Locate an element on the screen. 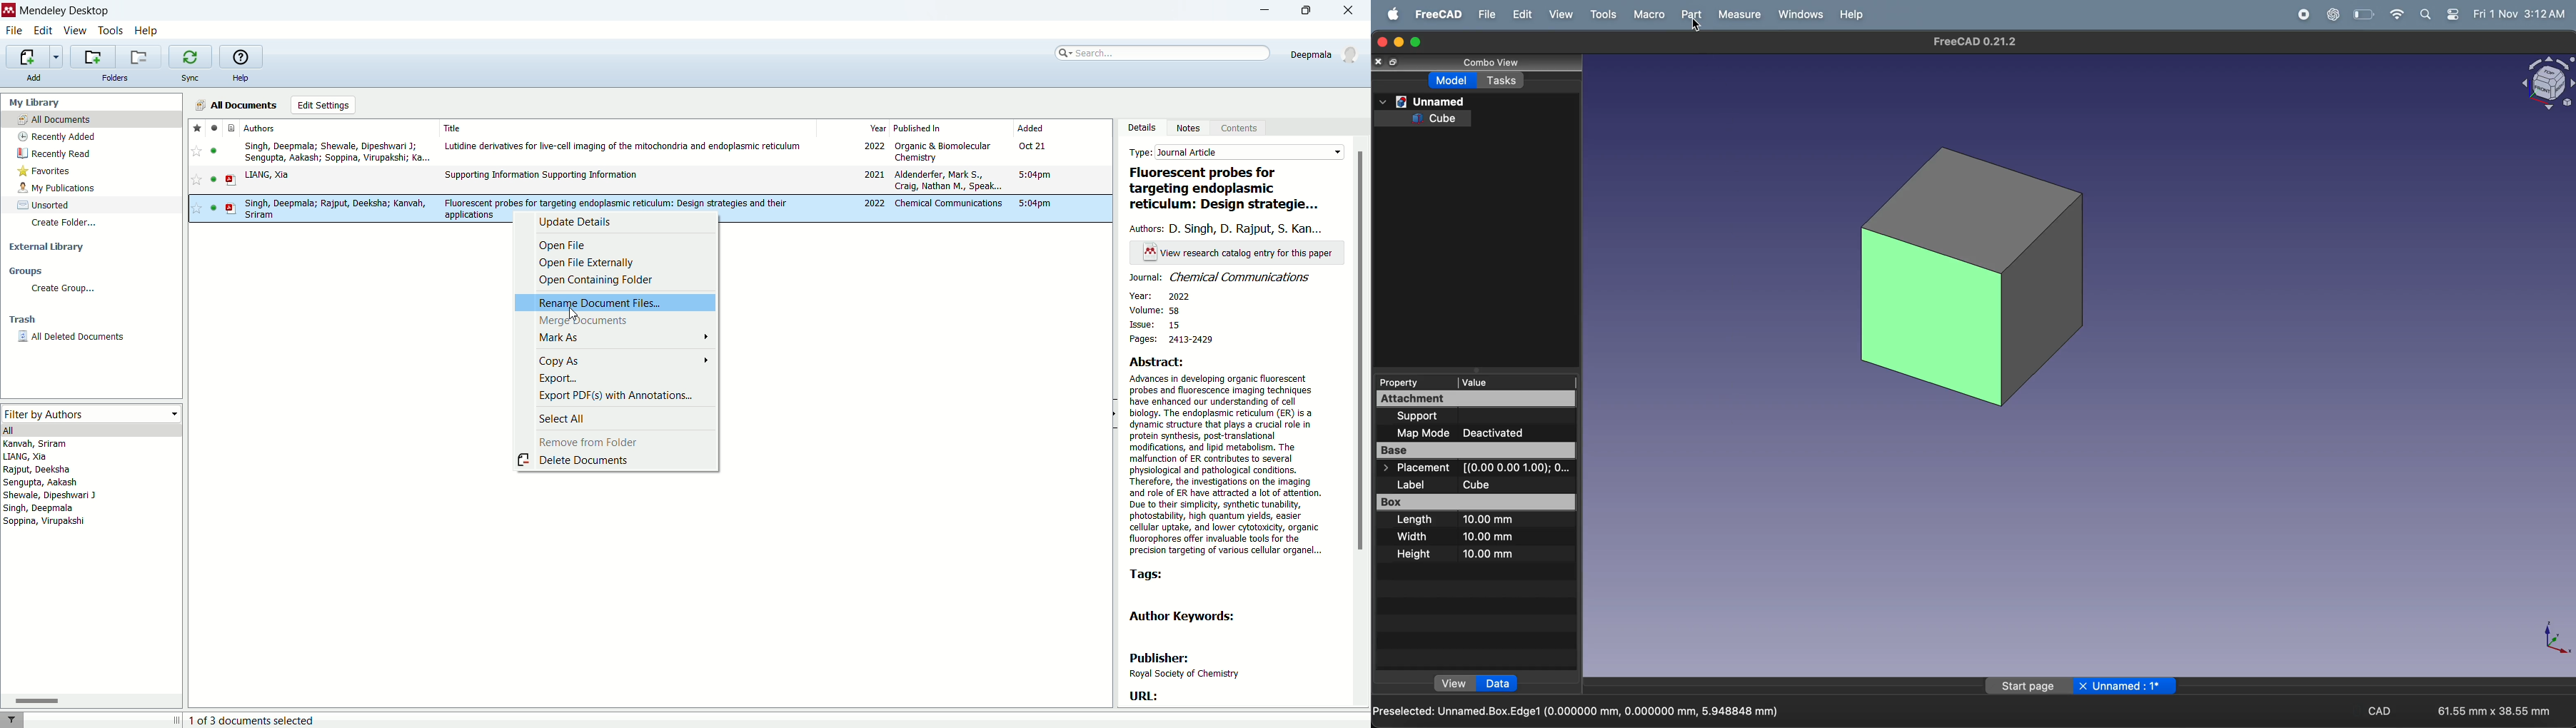 The height and width of the screenshot is (728, 2576). start page is located at coordinates (2028, 687).